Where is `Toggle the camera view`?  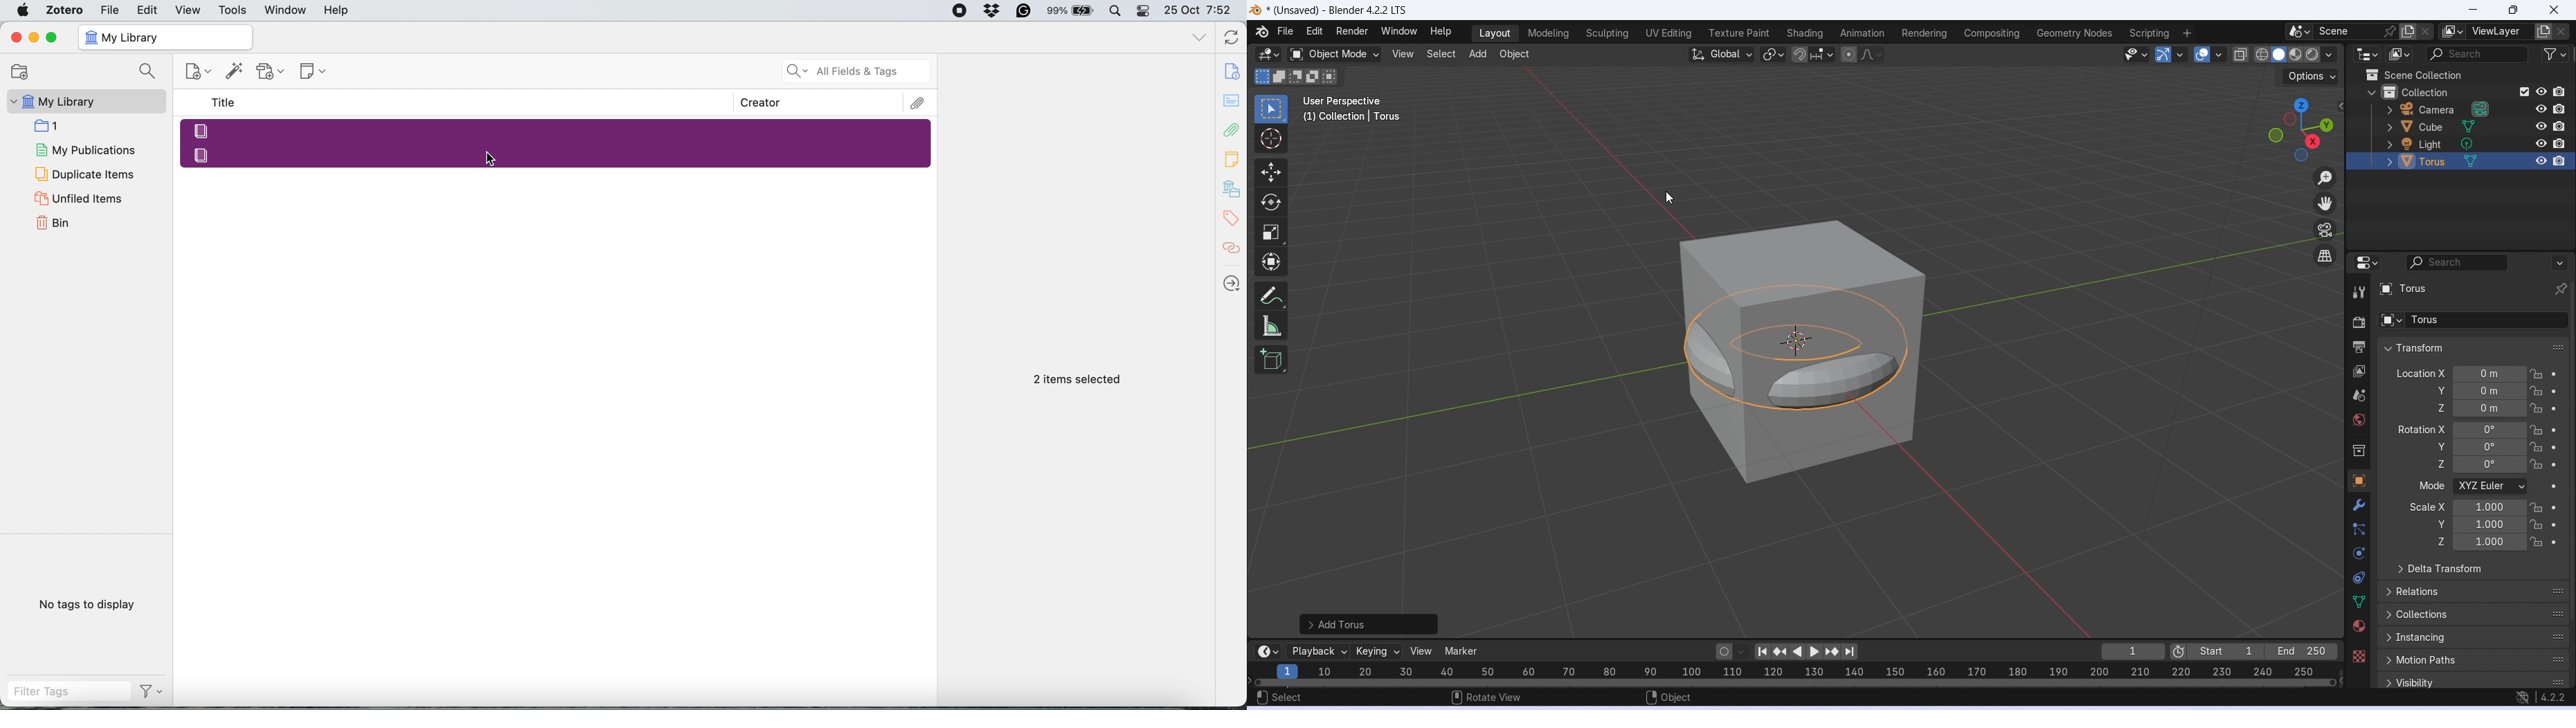 Toggle the camera view is located at coordinates (2325, 230).